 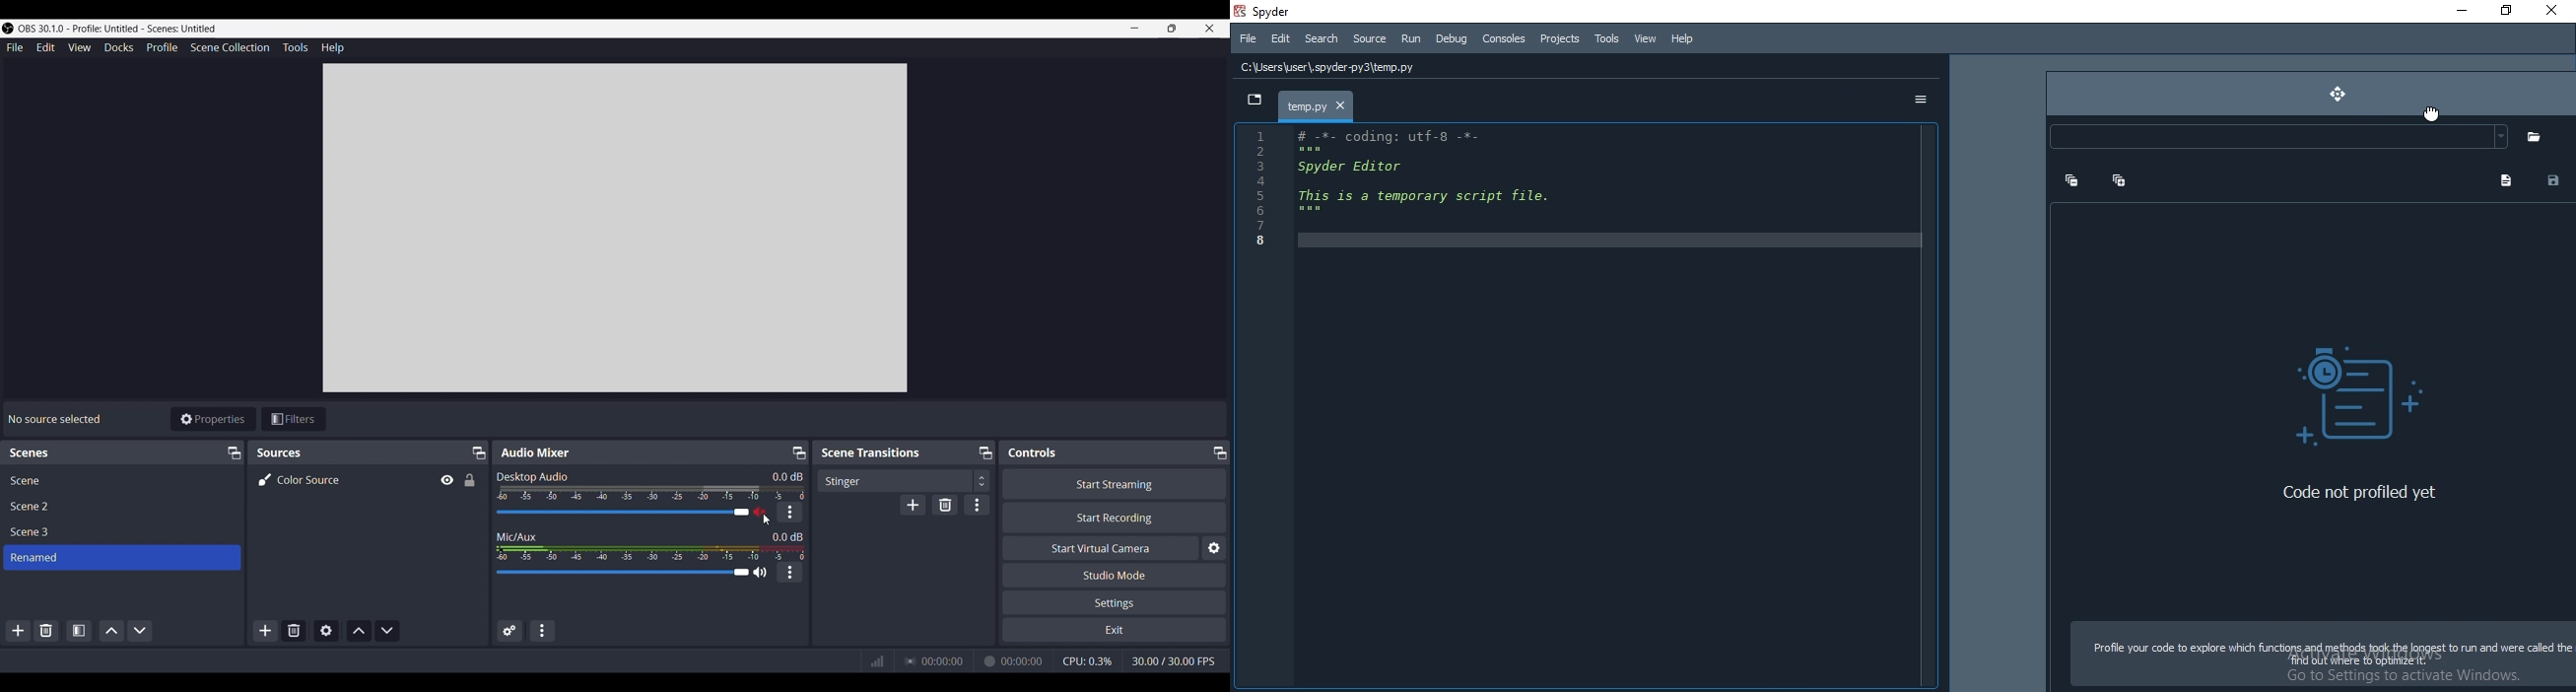 I want to click on Studio mode, so click(x=1113, y=575).